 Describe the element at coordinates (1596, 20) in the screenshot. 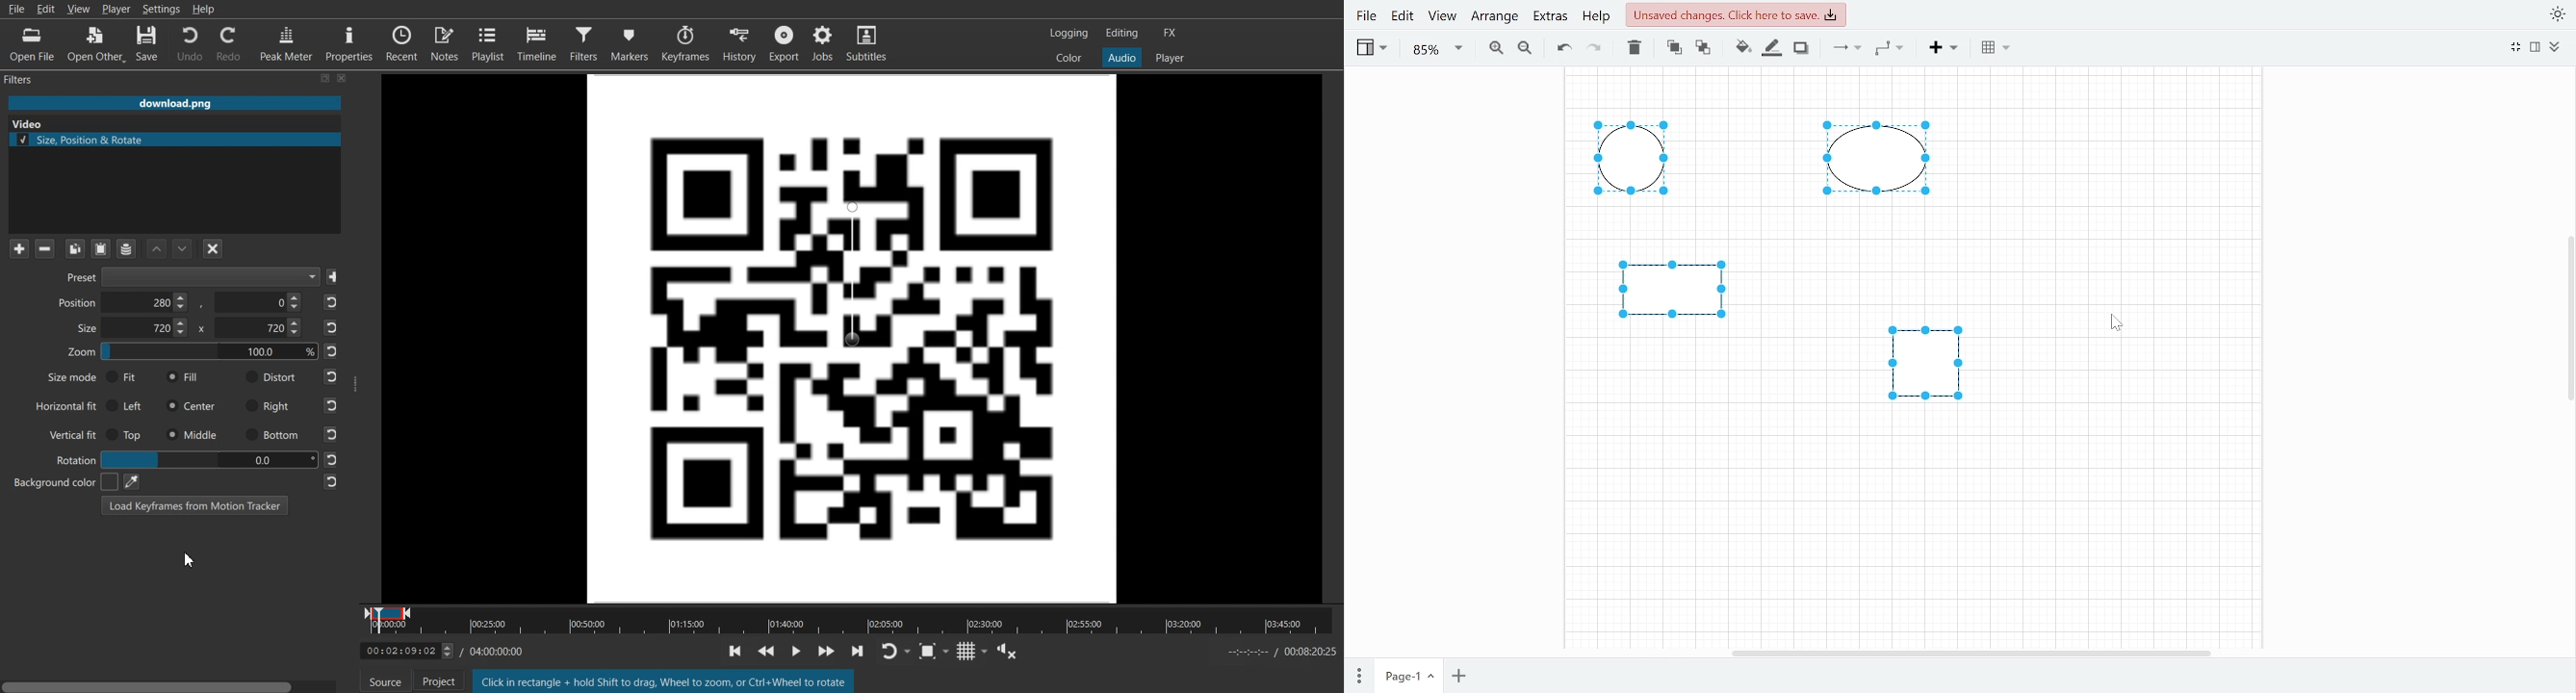

I see `Help` at that location.